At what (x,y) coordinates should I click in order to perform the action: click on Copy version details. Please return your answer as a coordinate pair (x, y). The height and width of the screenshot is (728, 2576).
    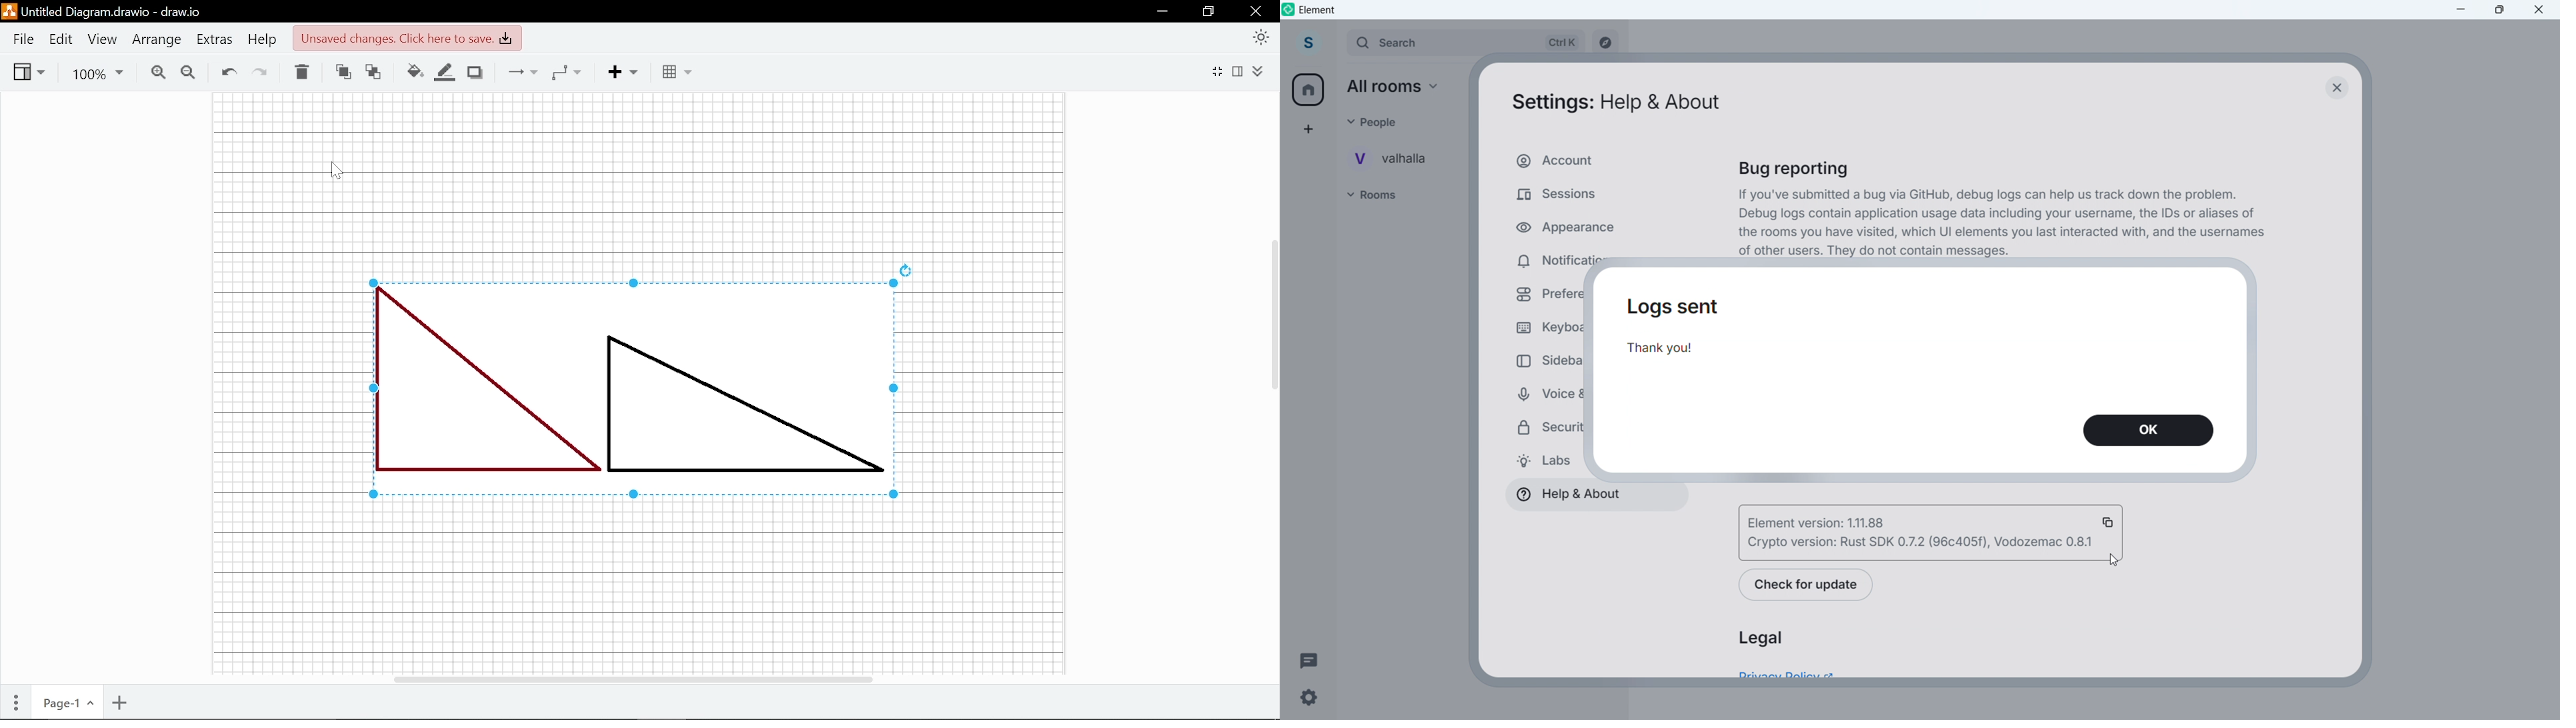
    Looking at the image, I should click on (2109, 521).